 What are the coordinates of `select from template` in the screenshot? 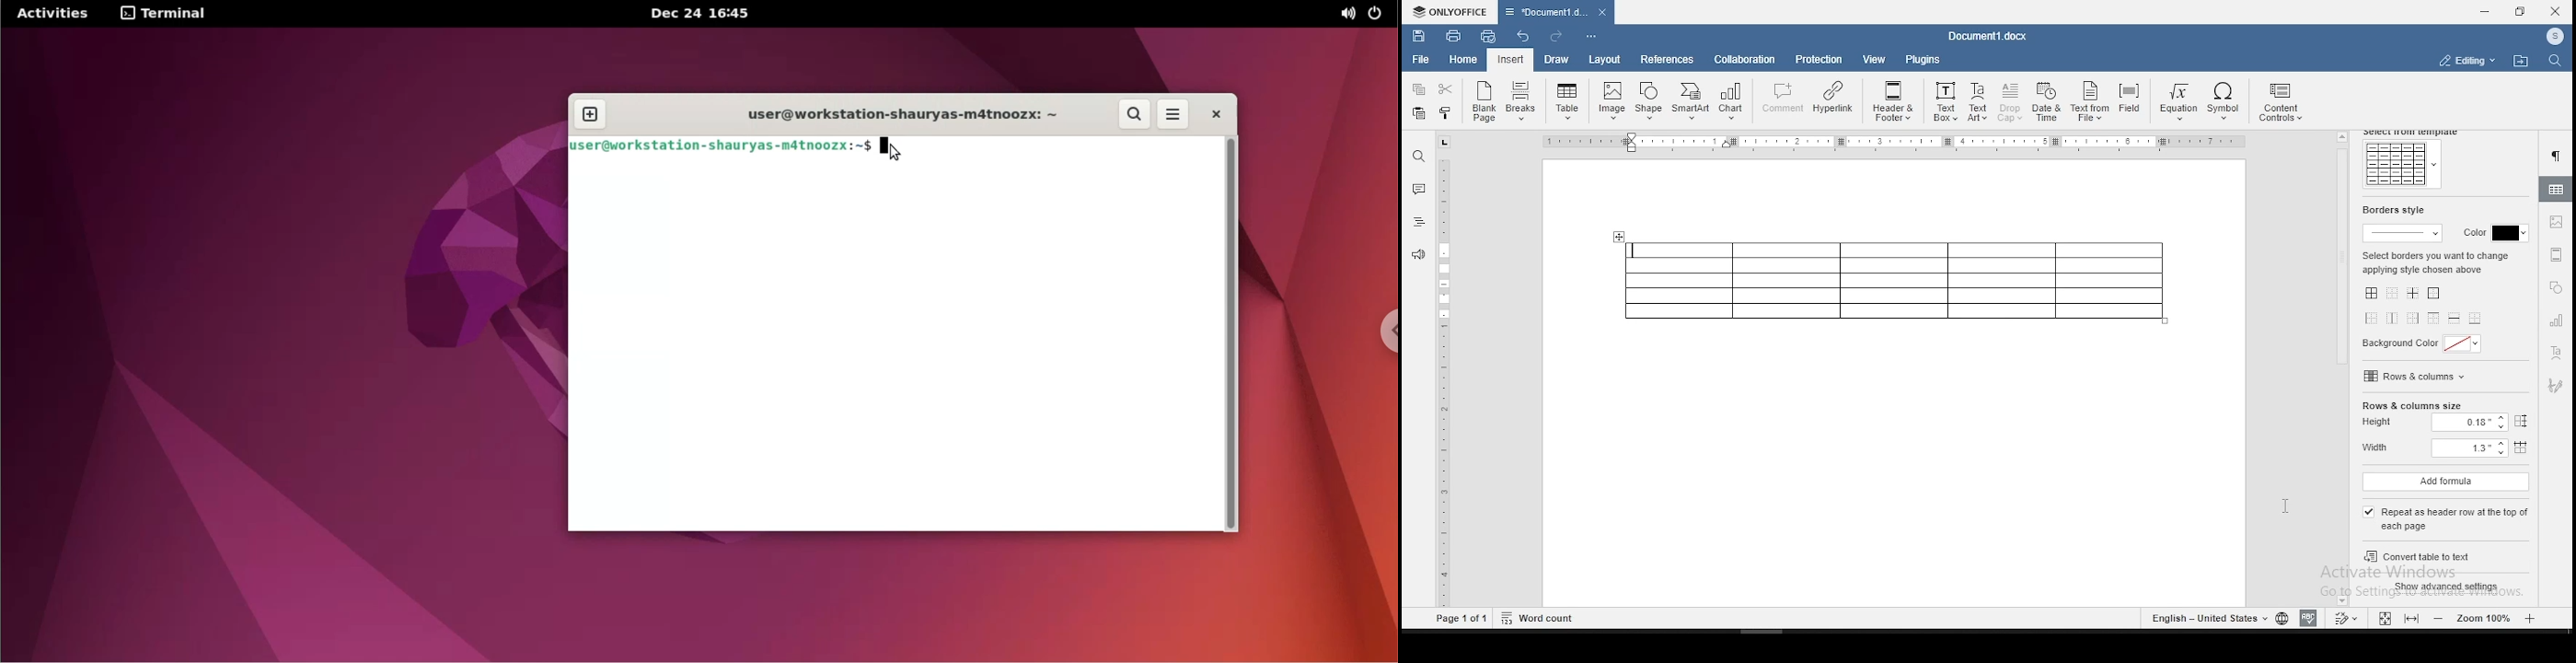 It's located at (2413, 133).